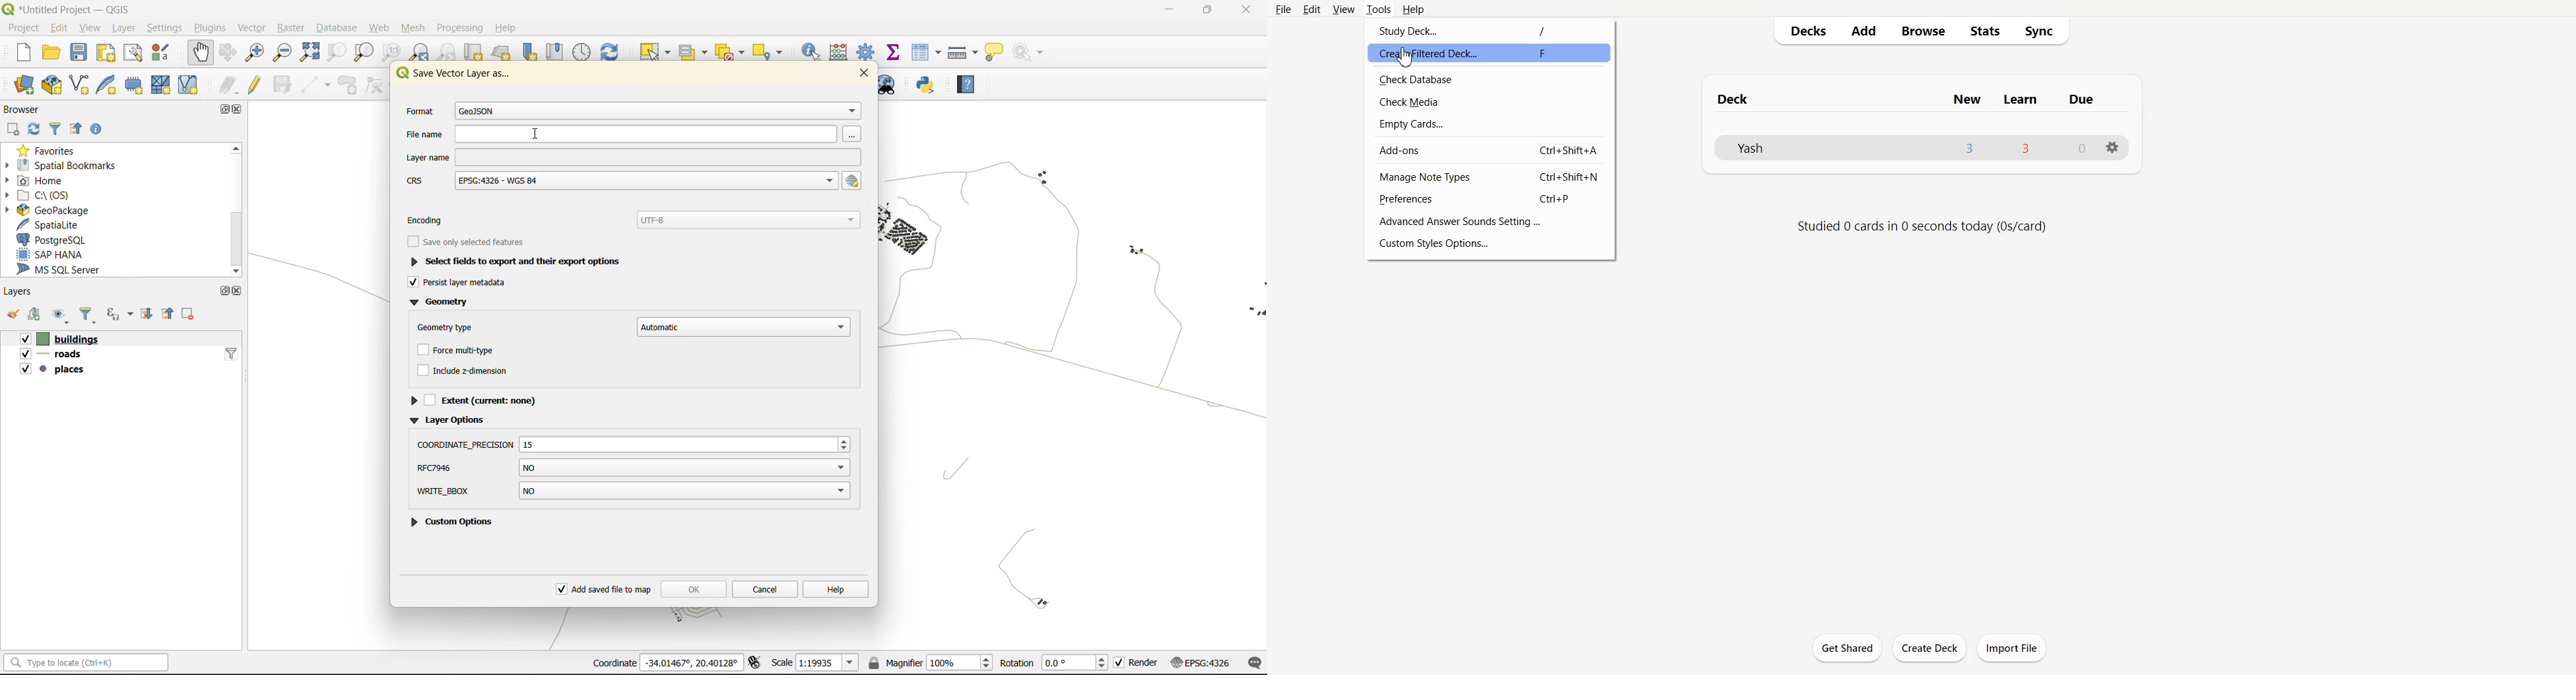 This screenshot has width=2576, height=700. I want to click on attributes table, so click(926, 53).